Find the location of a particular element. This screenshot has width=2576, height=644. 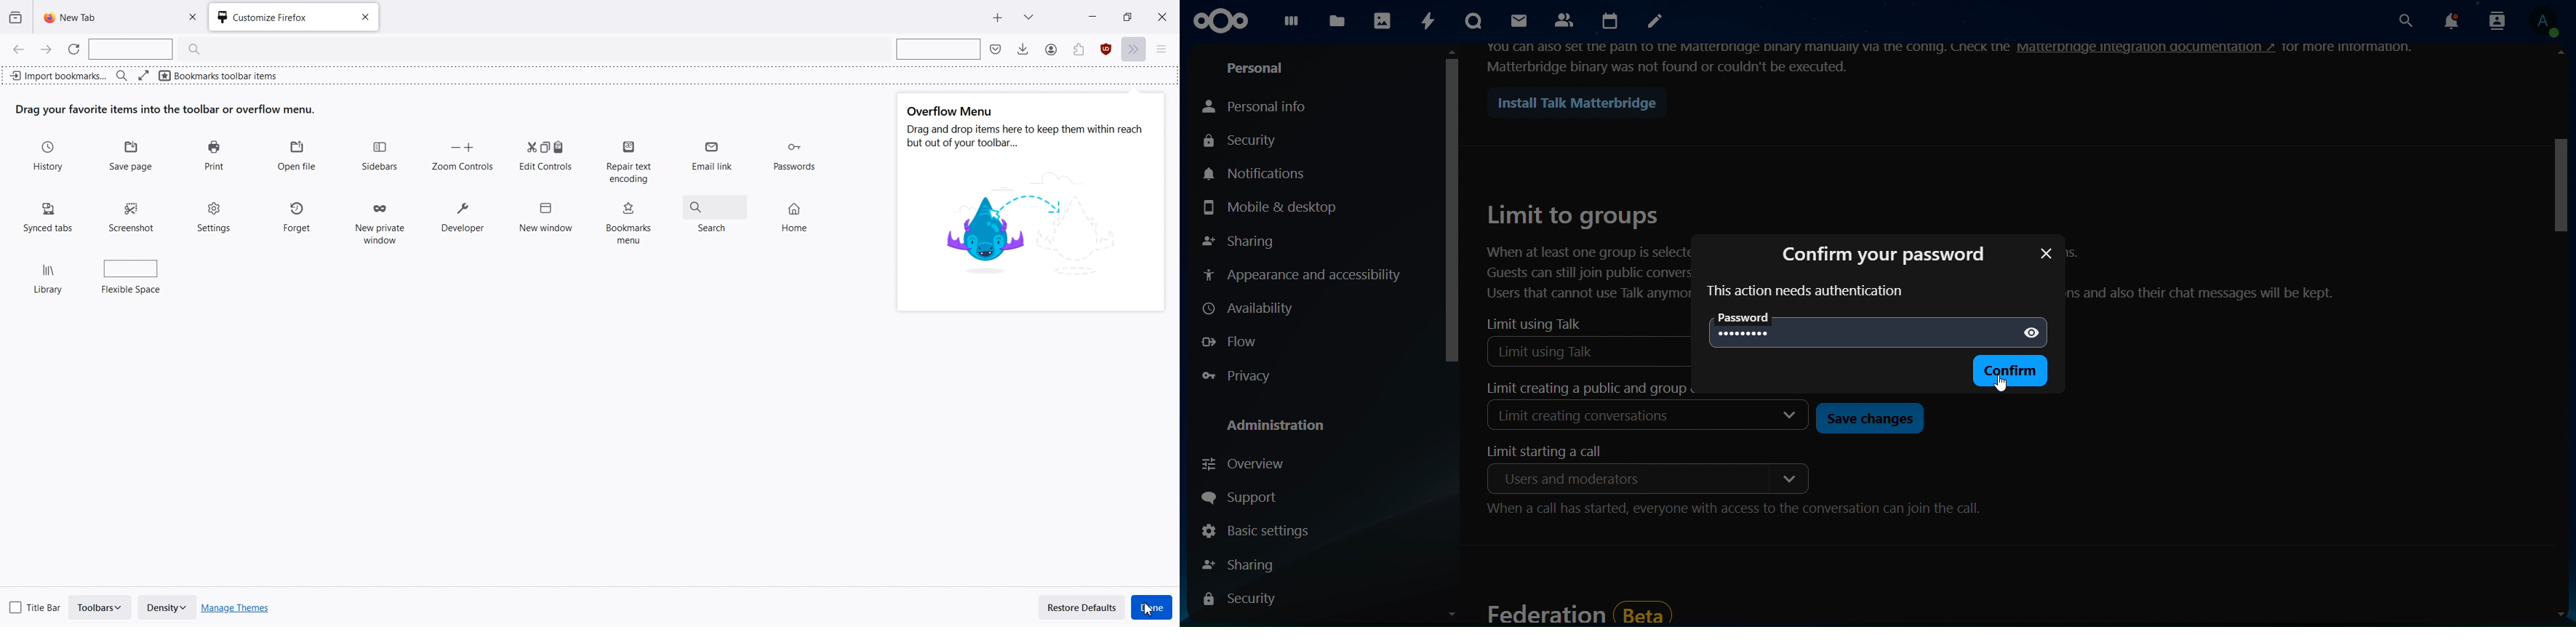

overview is located at coordinates (1248, 463).